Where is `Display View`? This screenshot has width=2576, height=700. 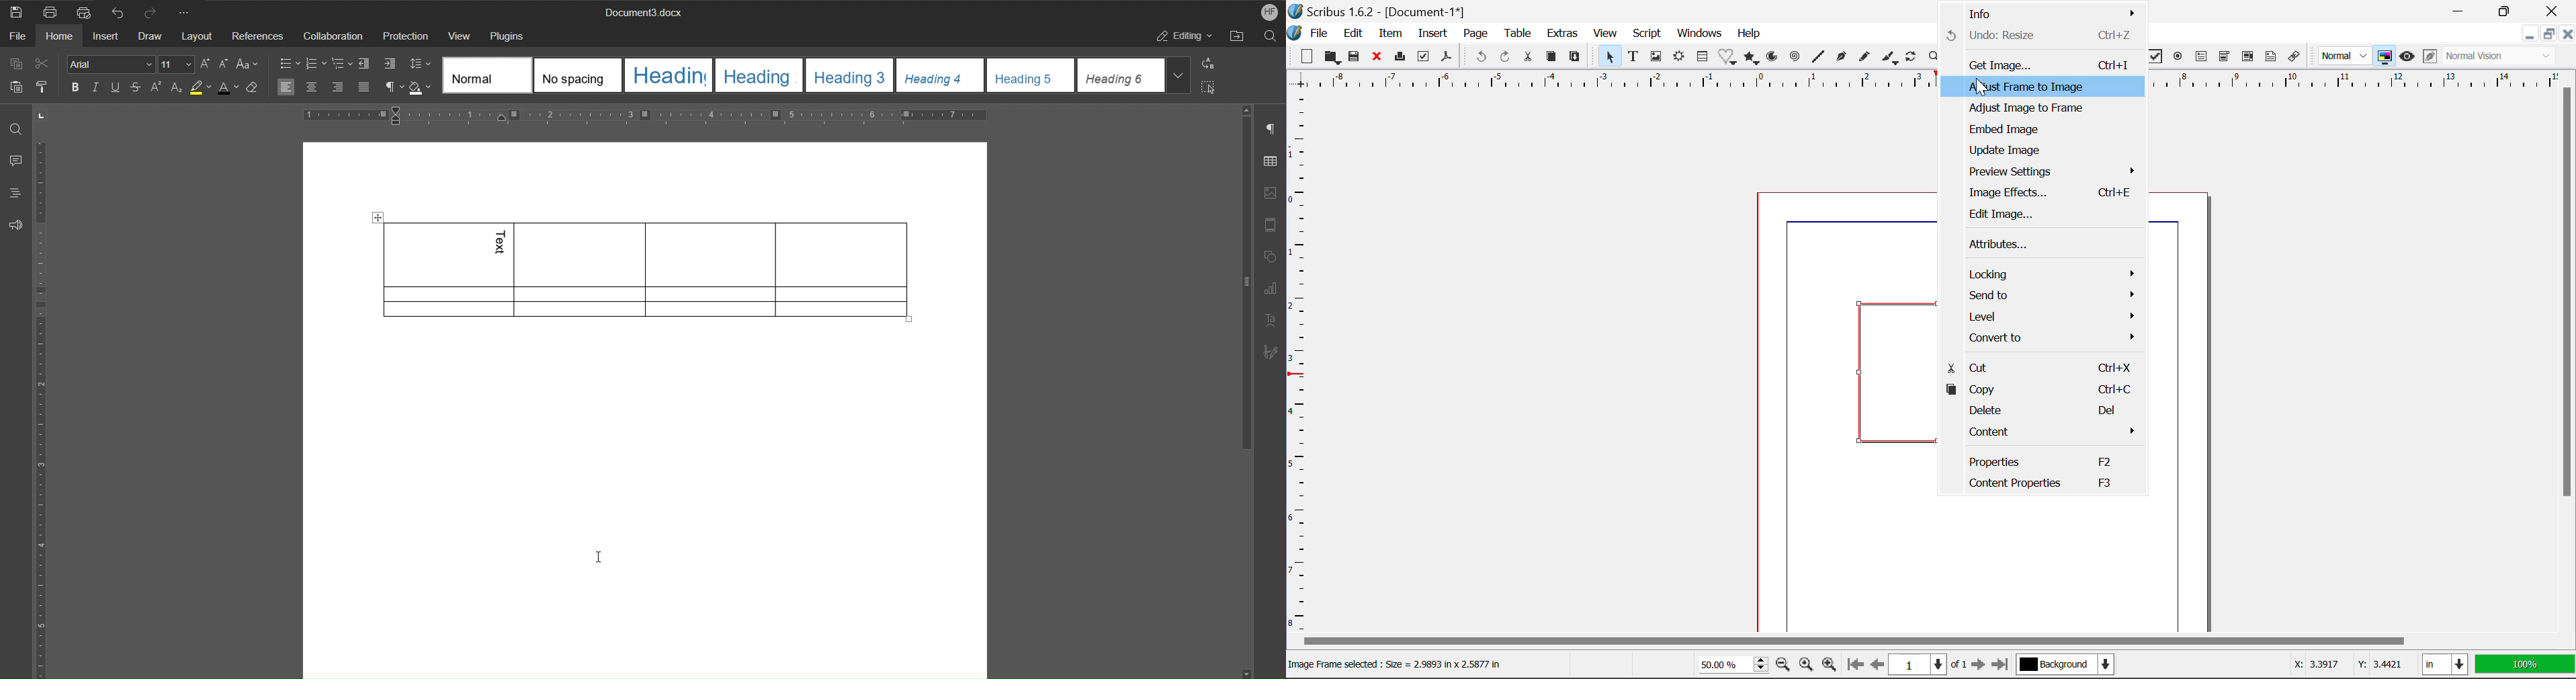
Display View is located at coordinates (2521, 664).